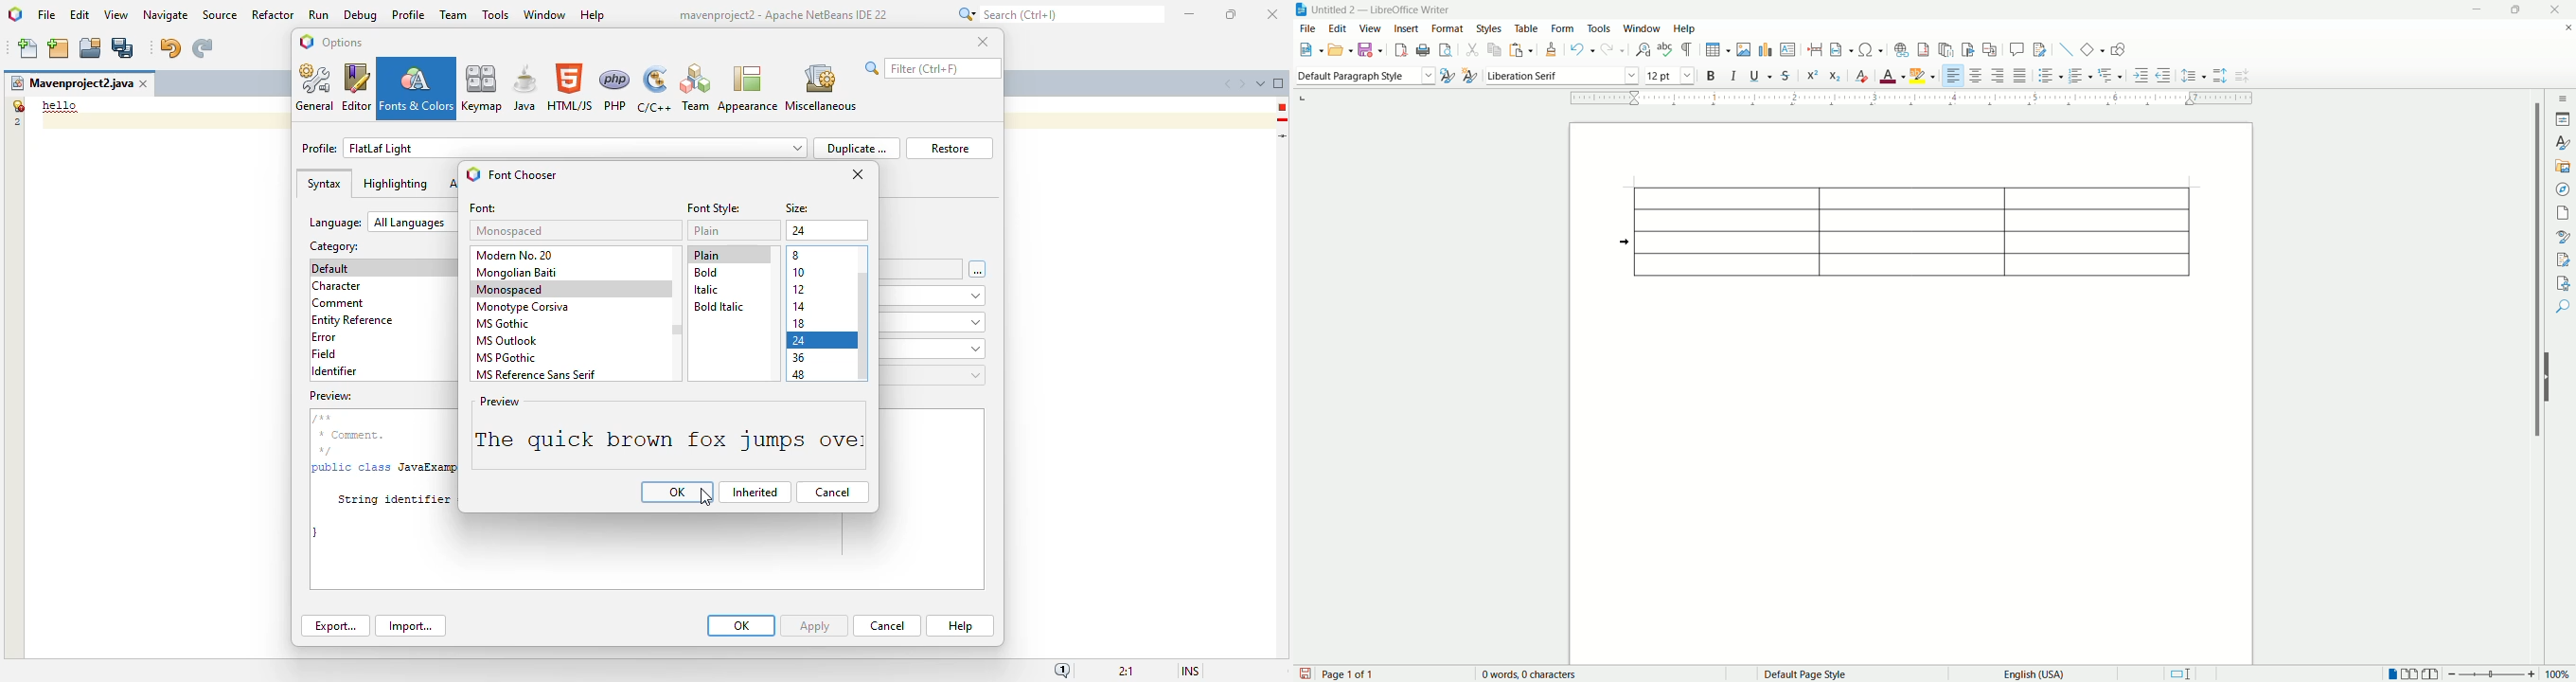  What do you see at coordinates (2017, 51) in the screenshot?
I see `insert comment` at bounding box center [2017, 51].